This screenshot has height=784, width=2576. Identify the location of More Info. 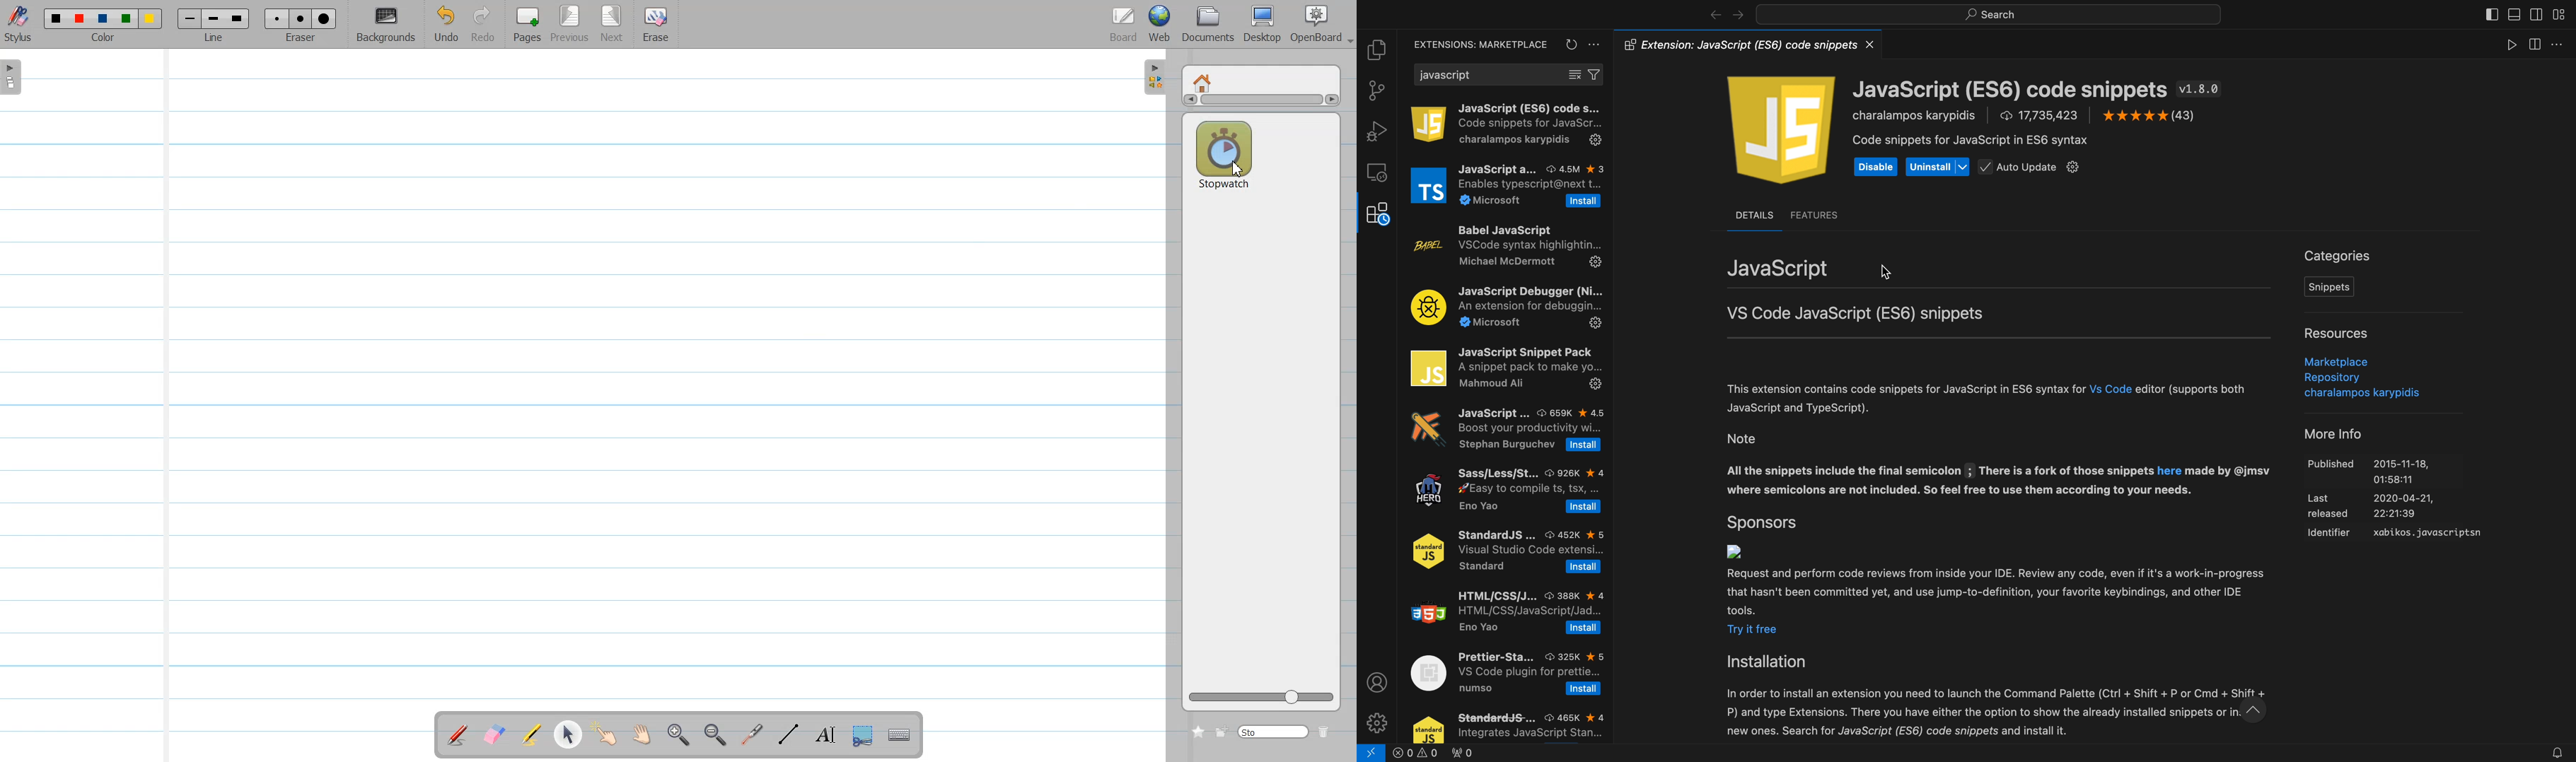
(2346, 435).